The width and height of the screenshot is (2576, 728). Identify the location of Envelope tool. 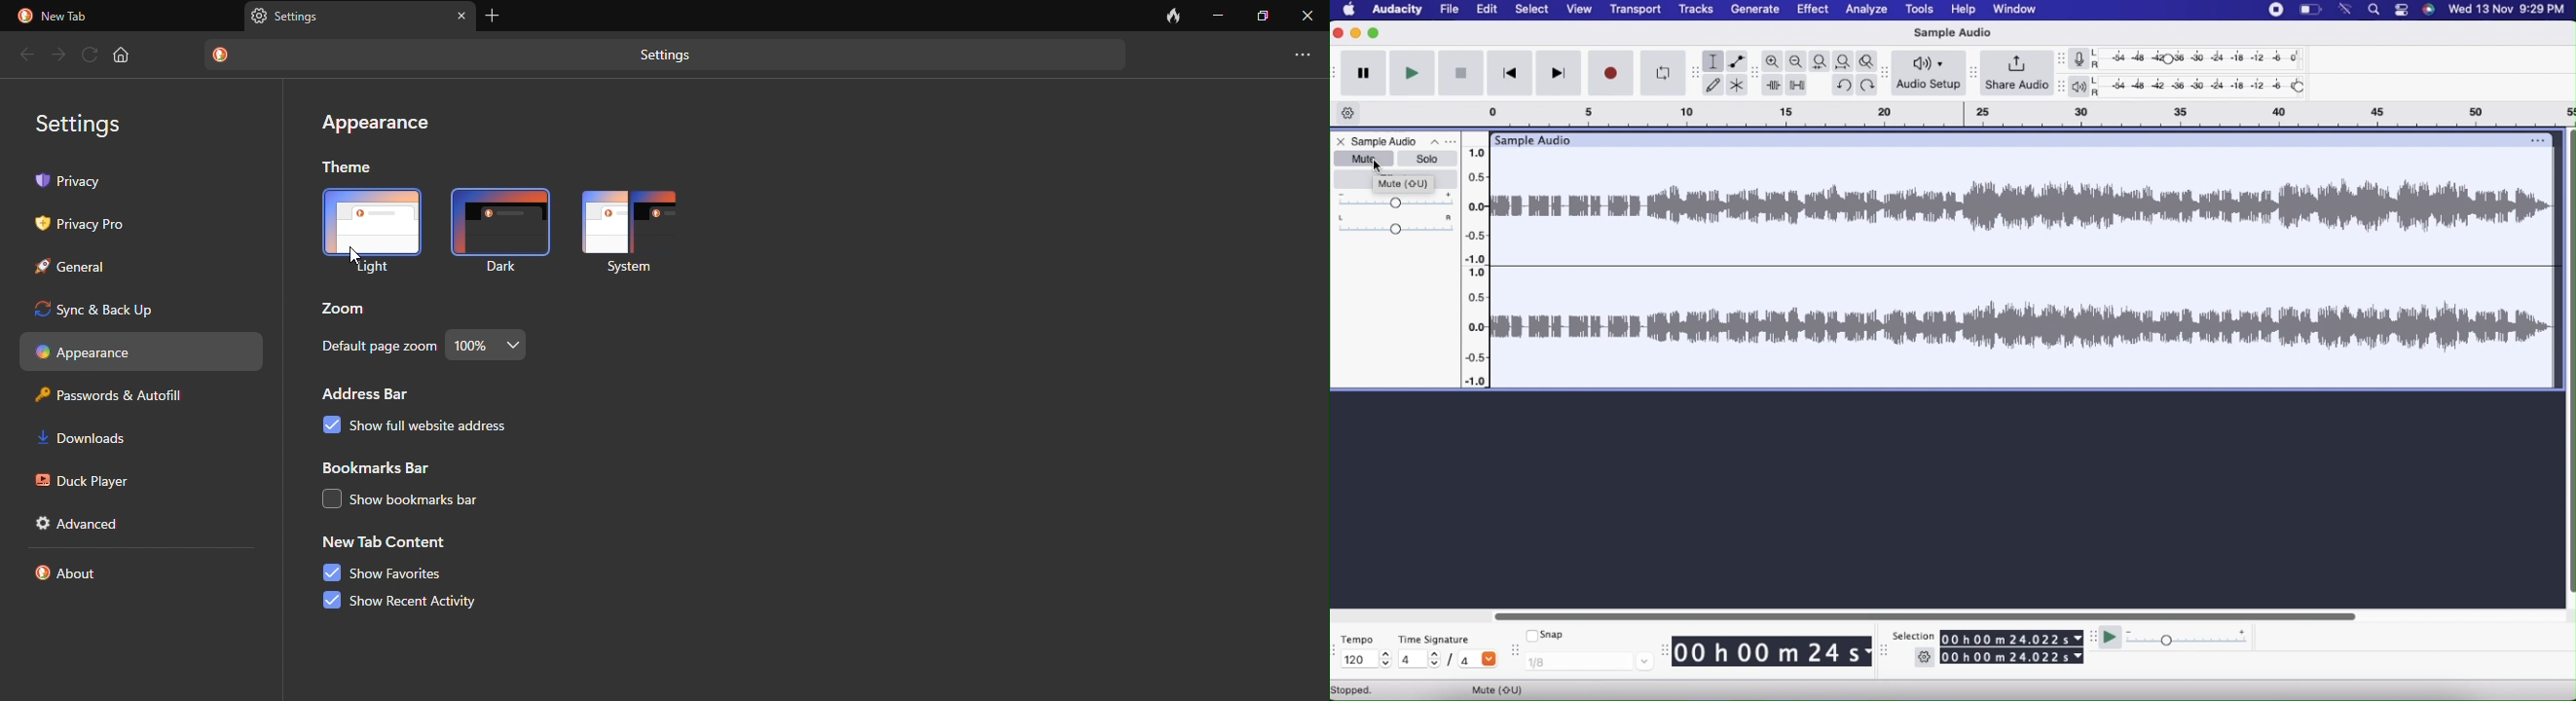
(1737, 61).